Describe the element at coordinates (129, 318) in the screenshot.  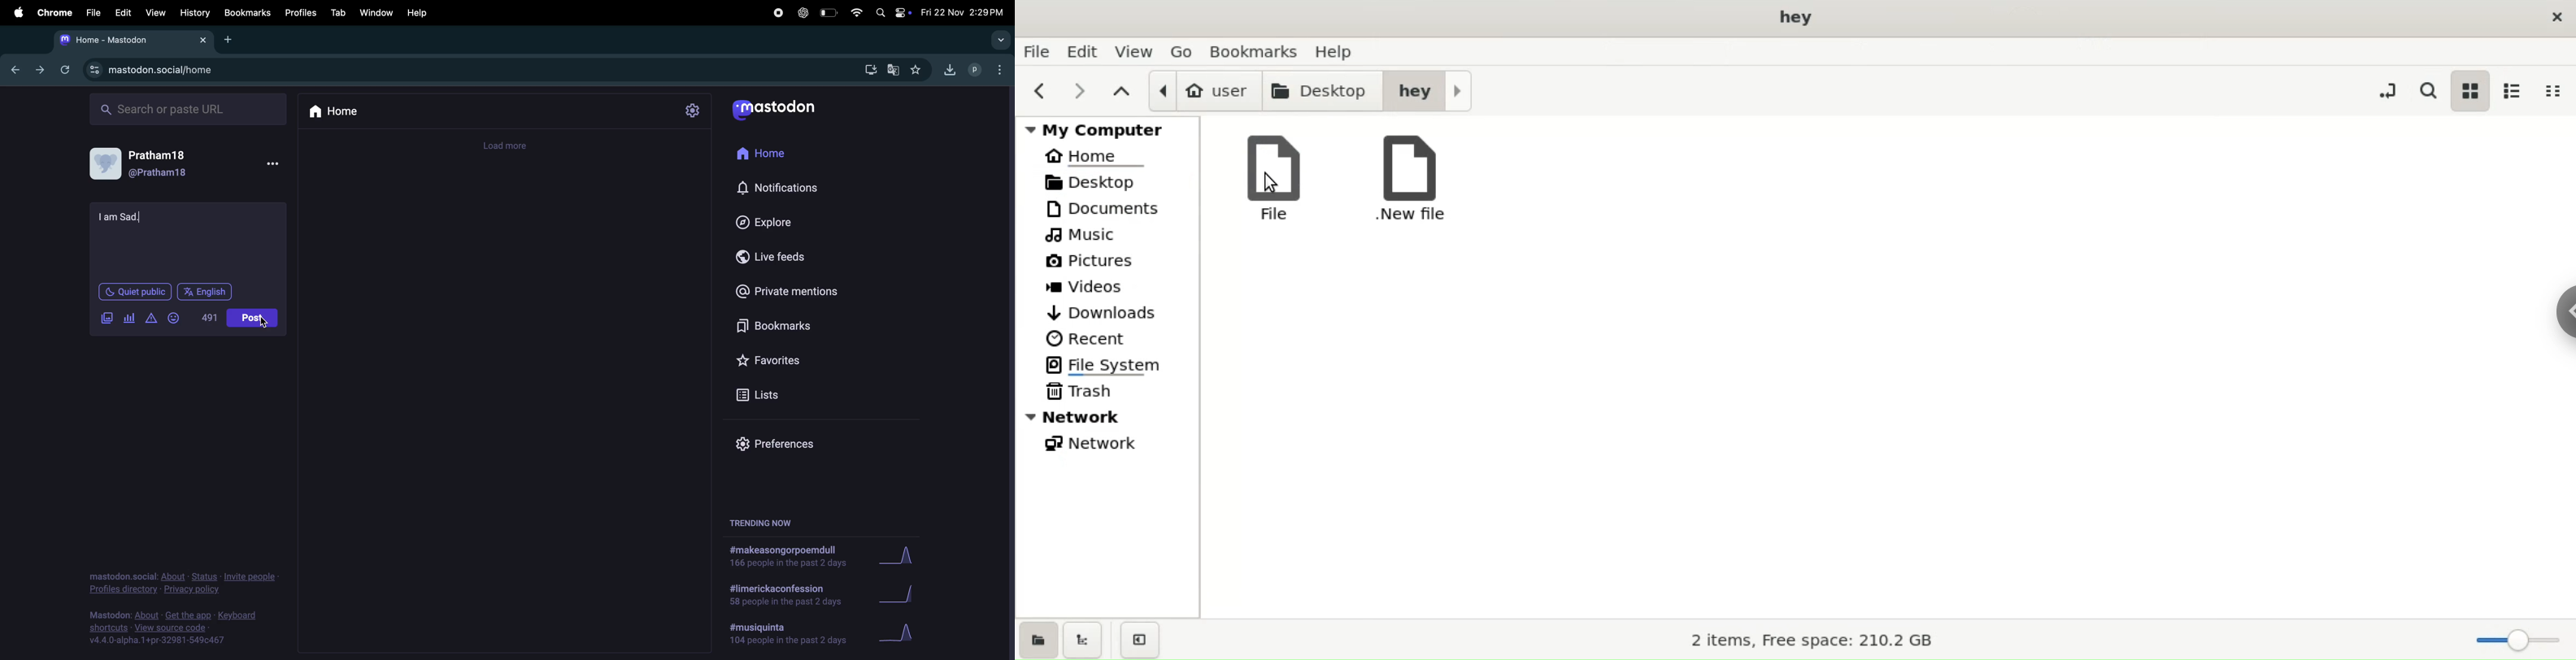
I see `polls` at that location.